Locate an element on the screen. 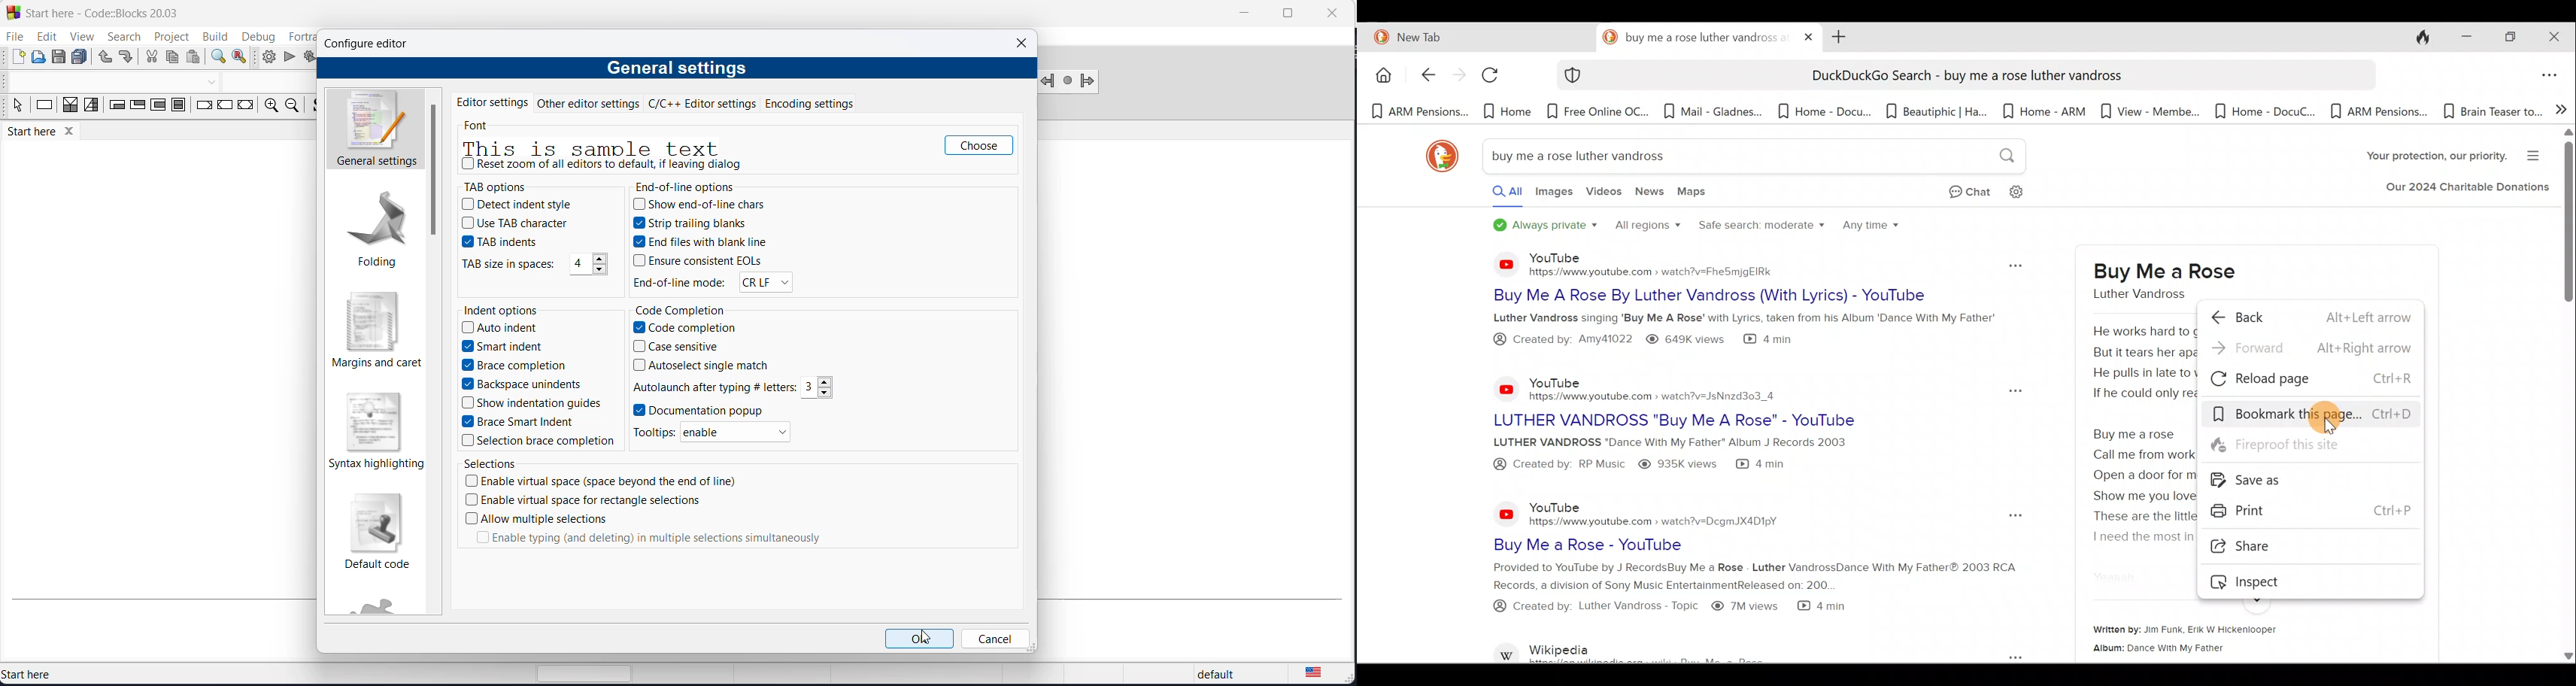 Image resolution: width=2576 pixels, height=700 pixels. end file with blank line checkbox is located at coordinates (706, 244).